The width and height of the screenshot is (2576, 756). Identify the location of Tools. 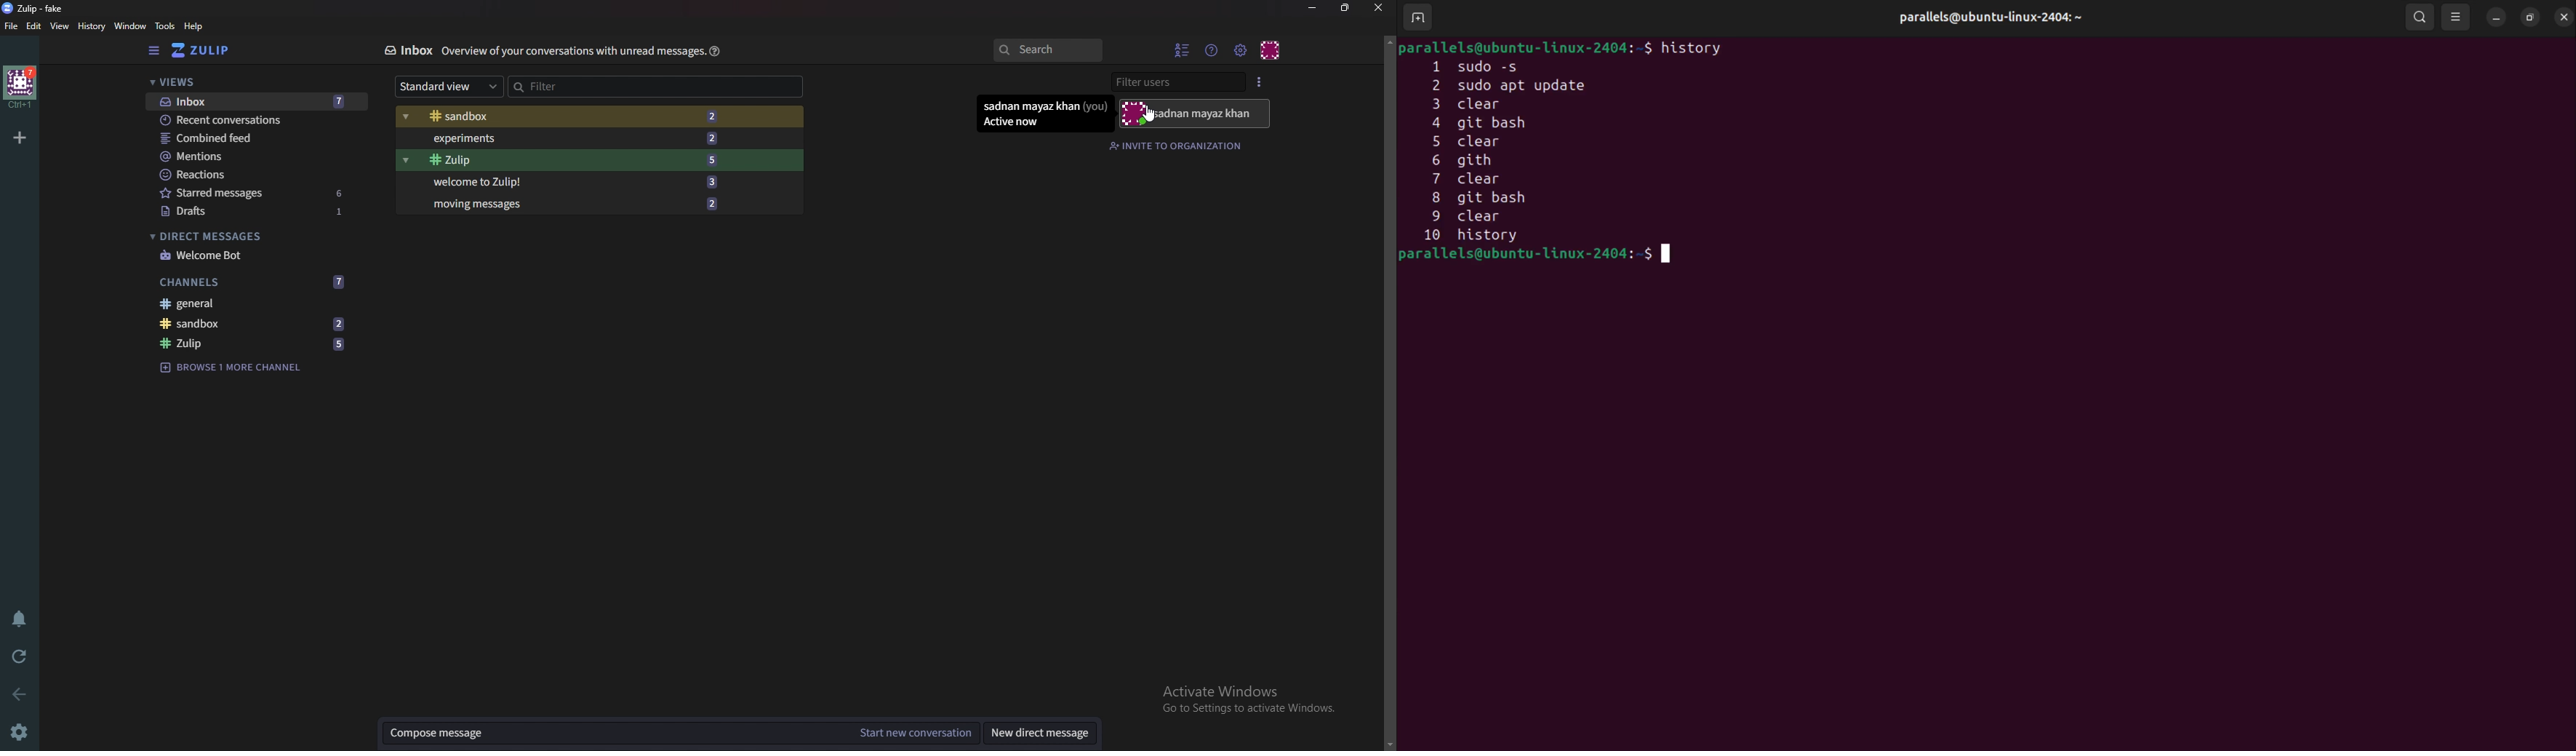
(165, 26).